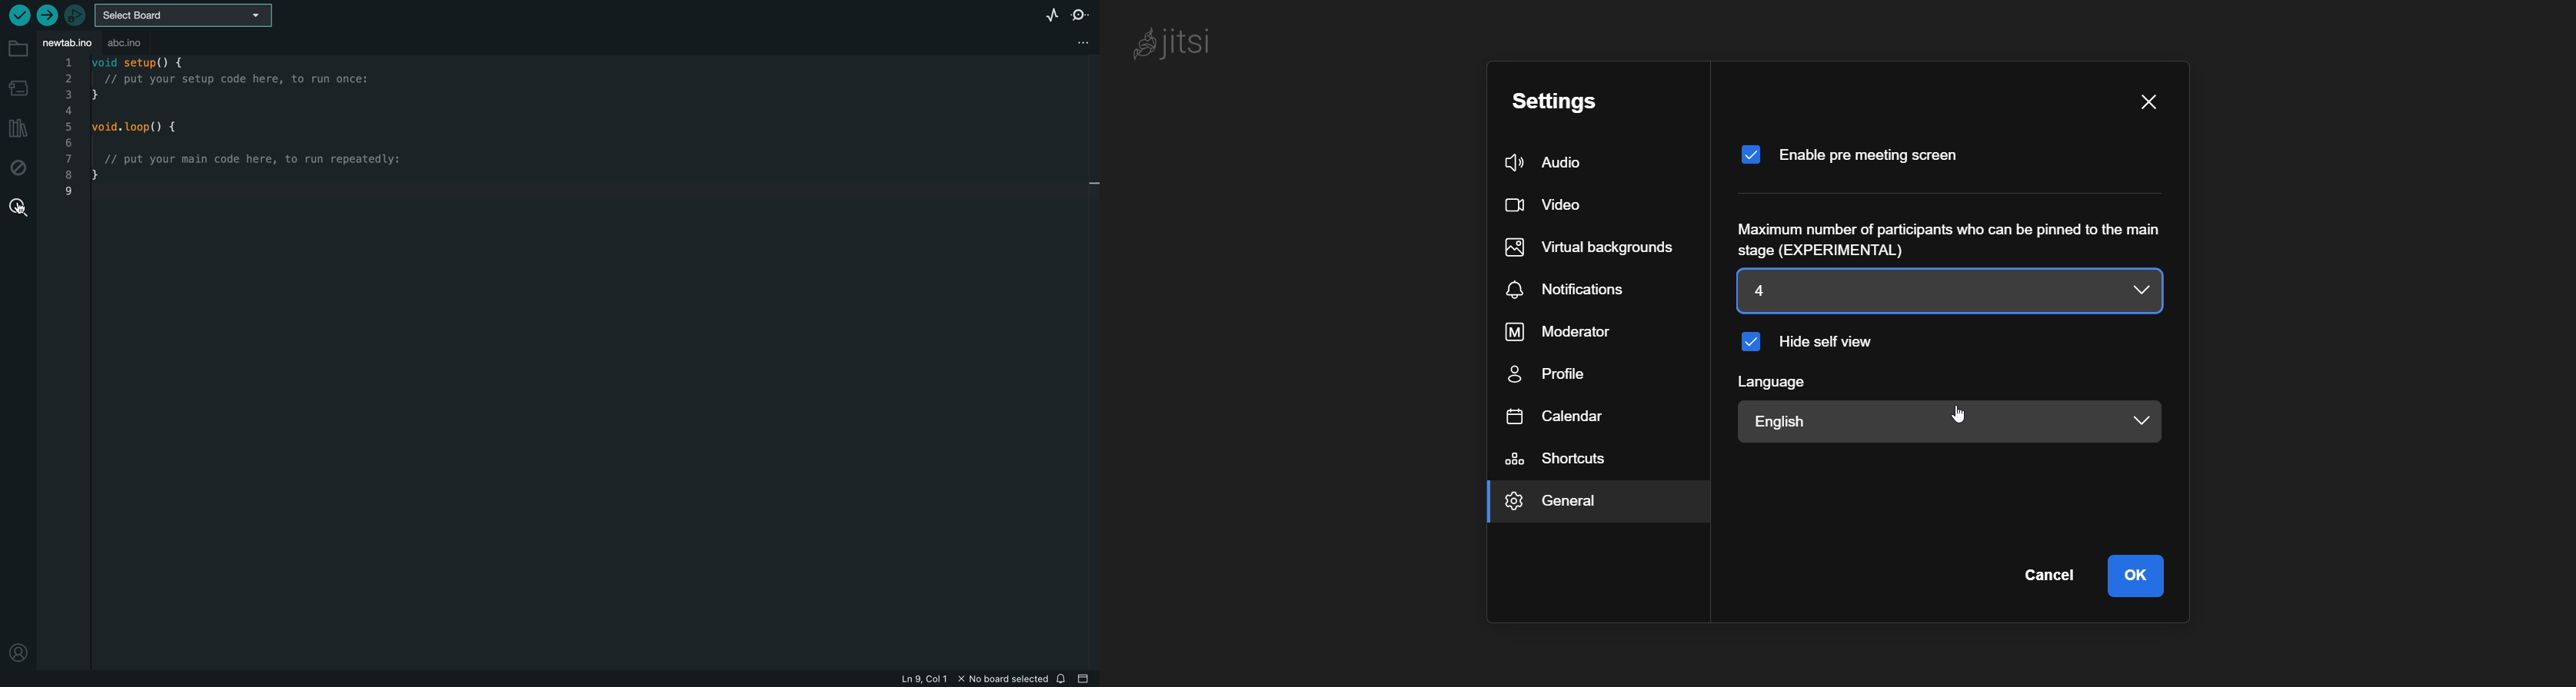 This screenshot has width=2576, height=700. What do you see at coordinates (1088, 679) in the screenshot?
I see `close slide bar` at bounding box center [1088, 679].